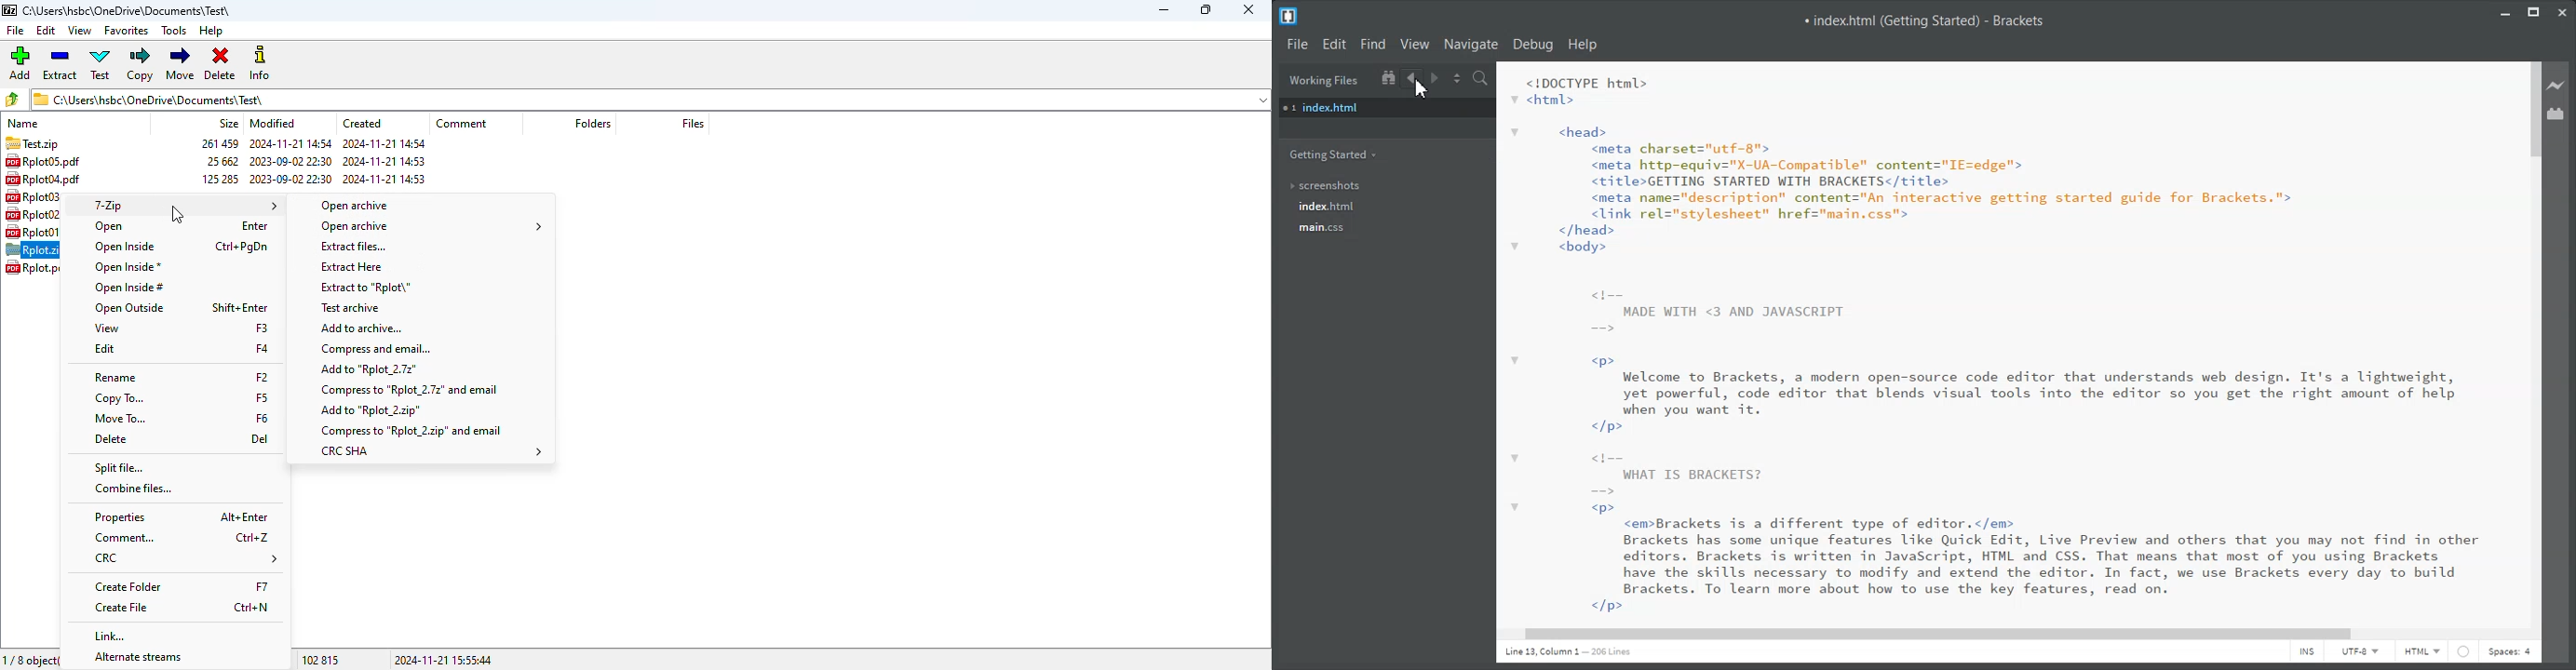  What do you see at coordinates (109, 226) in the screenshot?
I see `open` at bounding box center [109, 226].